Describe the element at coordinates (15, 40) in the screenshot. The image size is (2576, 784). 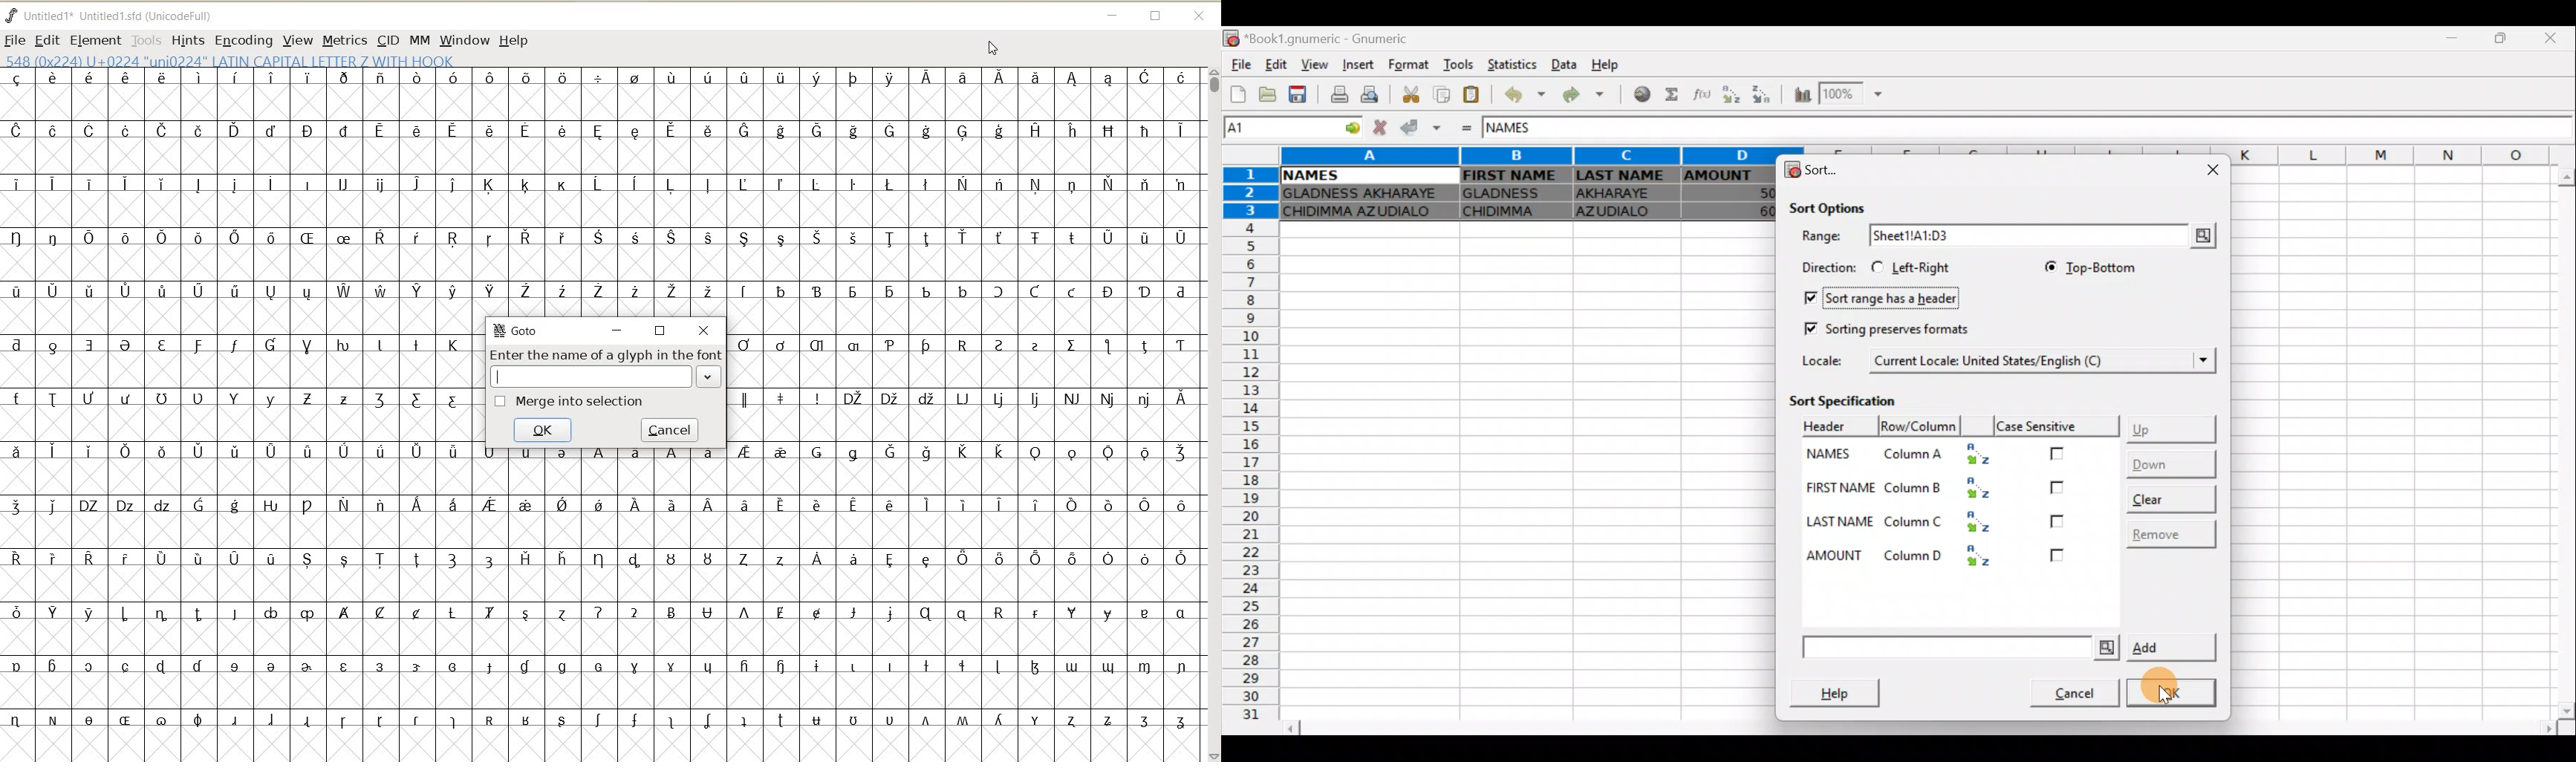
I see `FILE` at that location.